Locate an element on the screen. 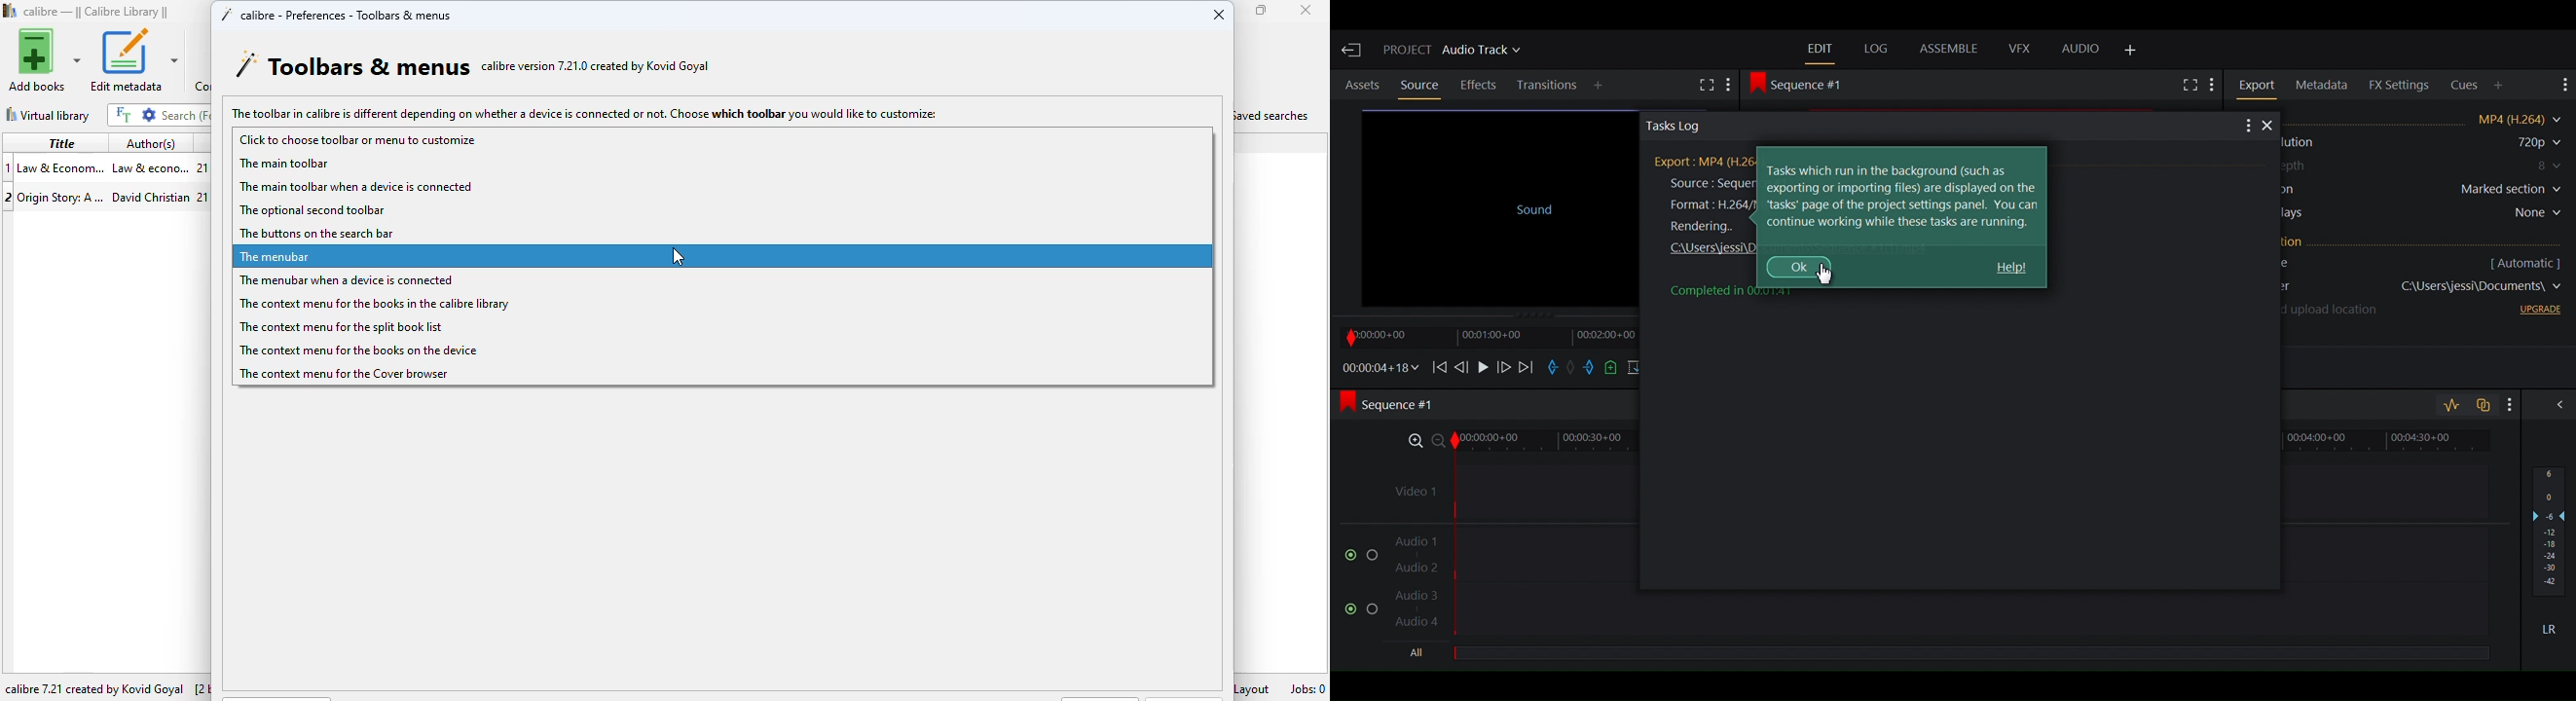  Cues is located at coordinates (2466, 86).